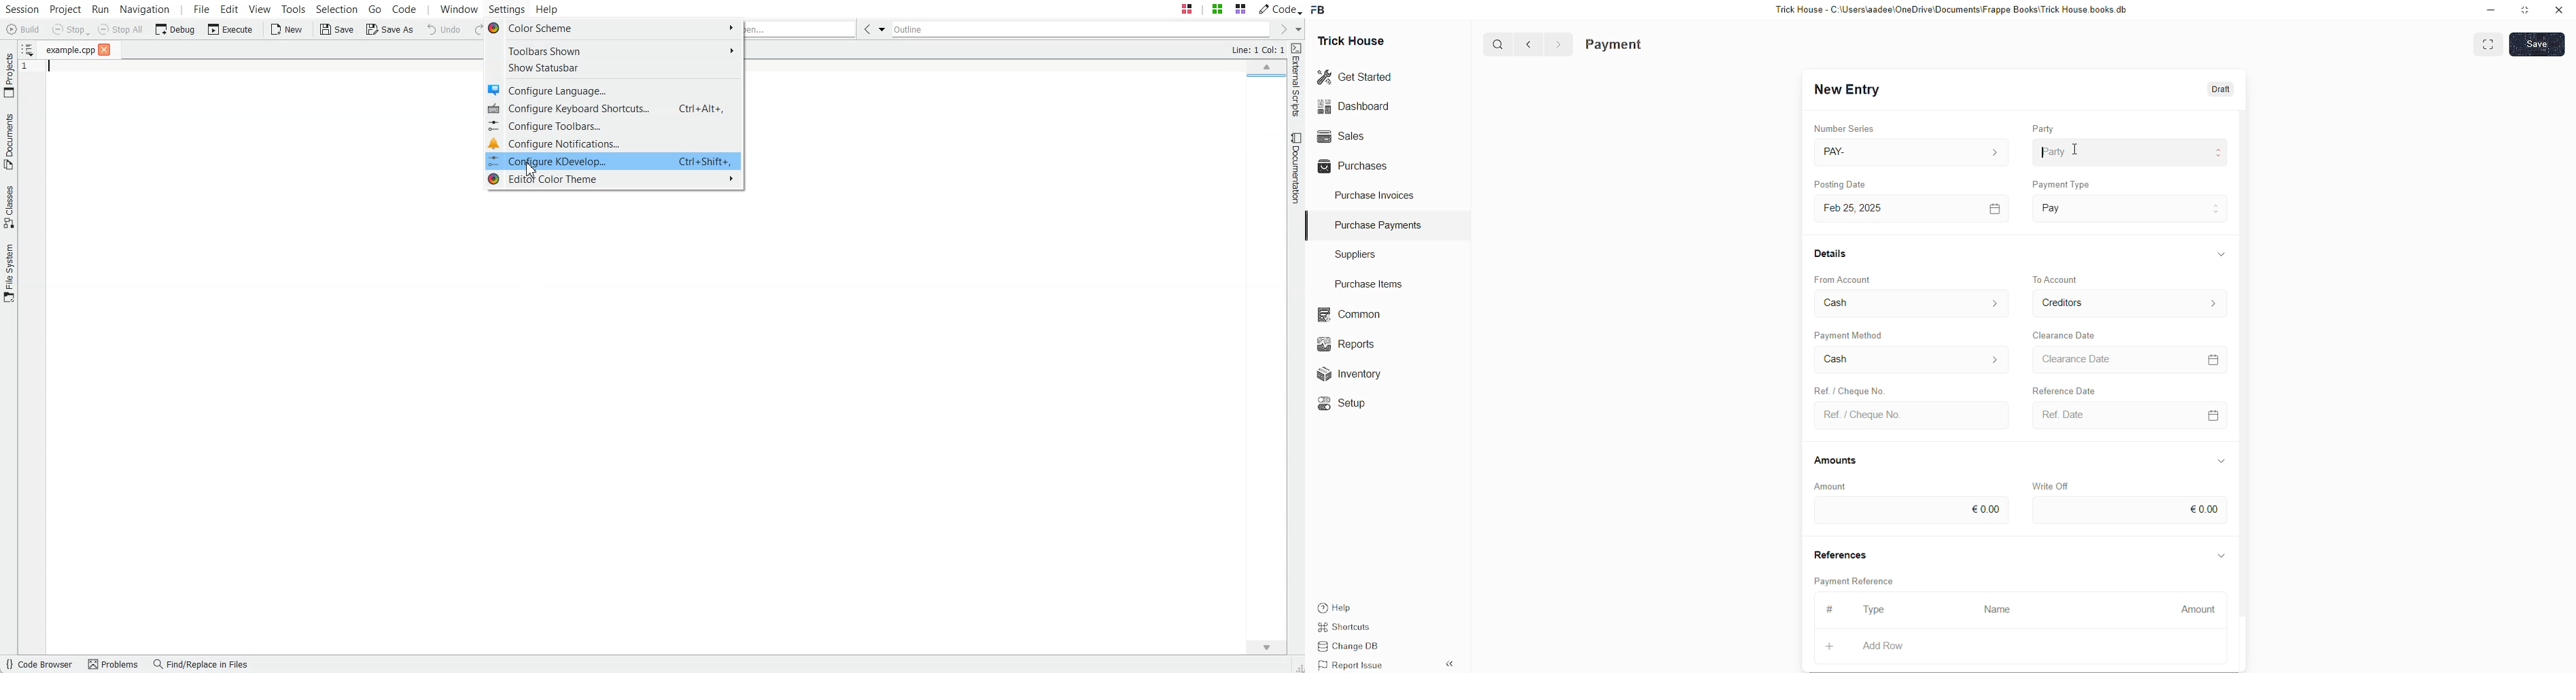 Image resolution: width=2576 pixels, height=700 pixels. What do you see at coordinates (1264, 78) in the screenshot?
I see `File Overview` at bounding box center [1264, 78].